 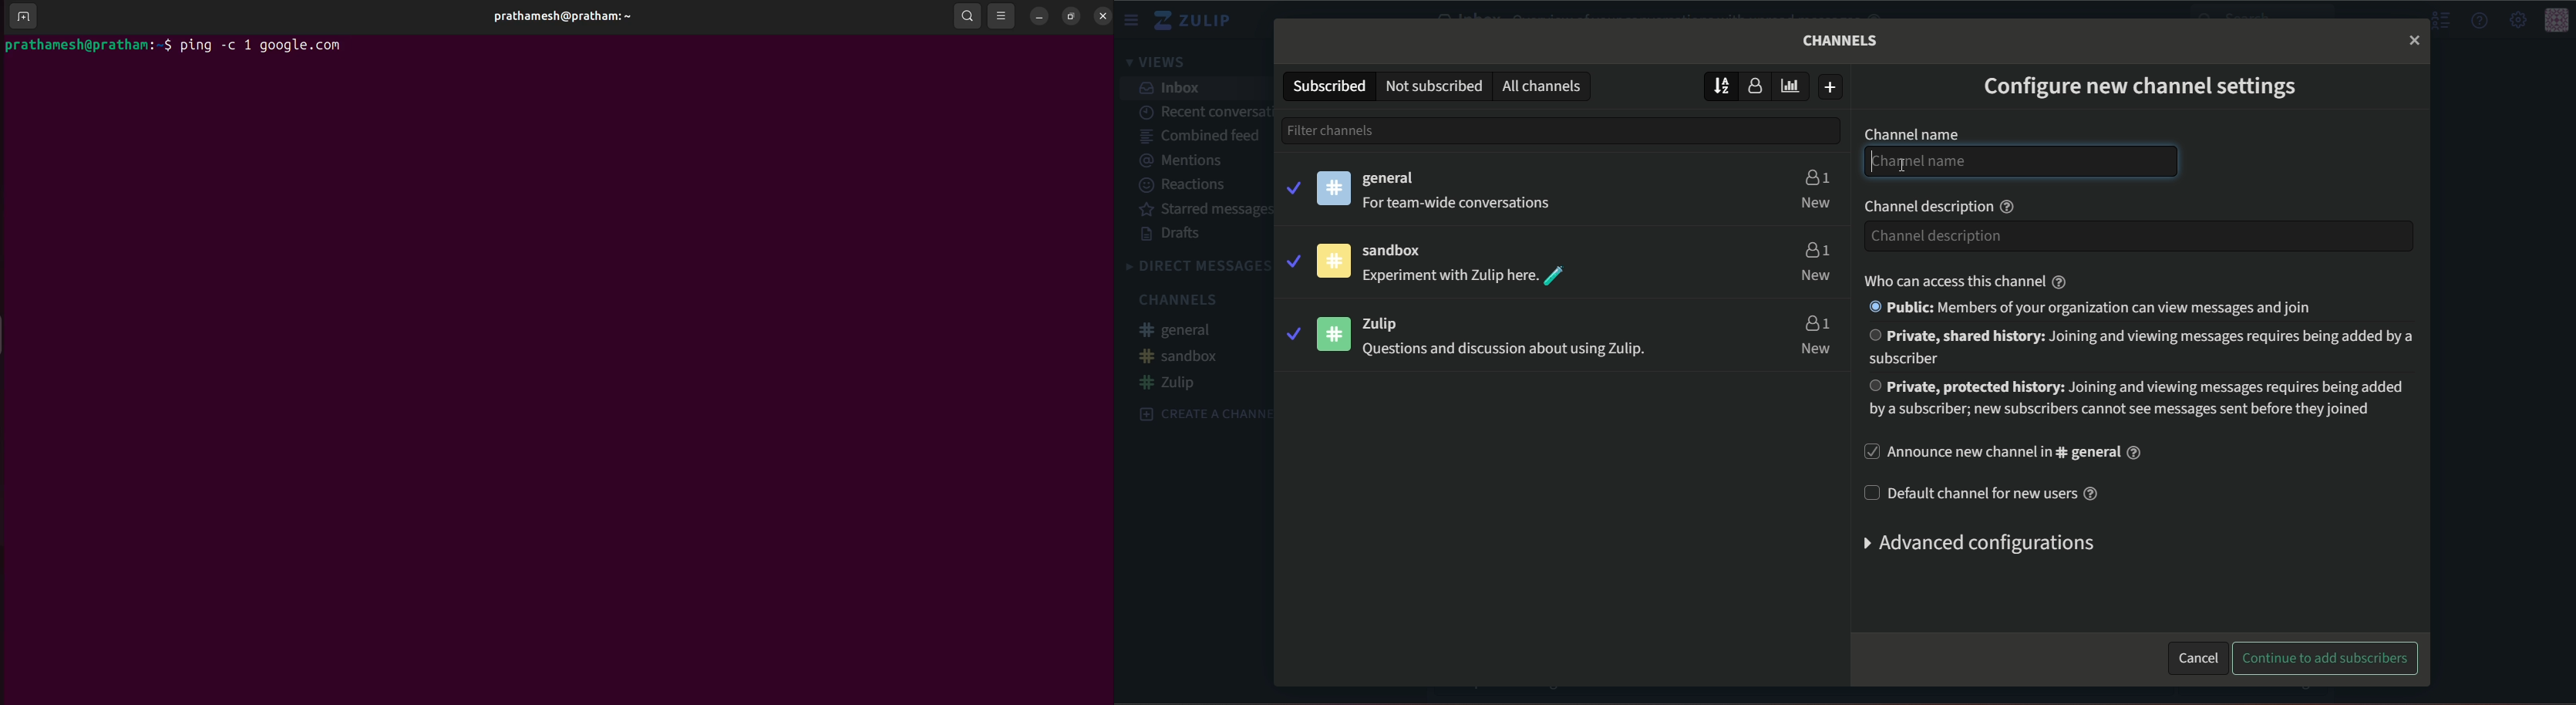 What do you see at coordinates (1196, 135) in the screenshot?
I see `combined feed` at bounding box center [1196, 135].